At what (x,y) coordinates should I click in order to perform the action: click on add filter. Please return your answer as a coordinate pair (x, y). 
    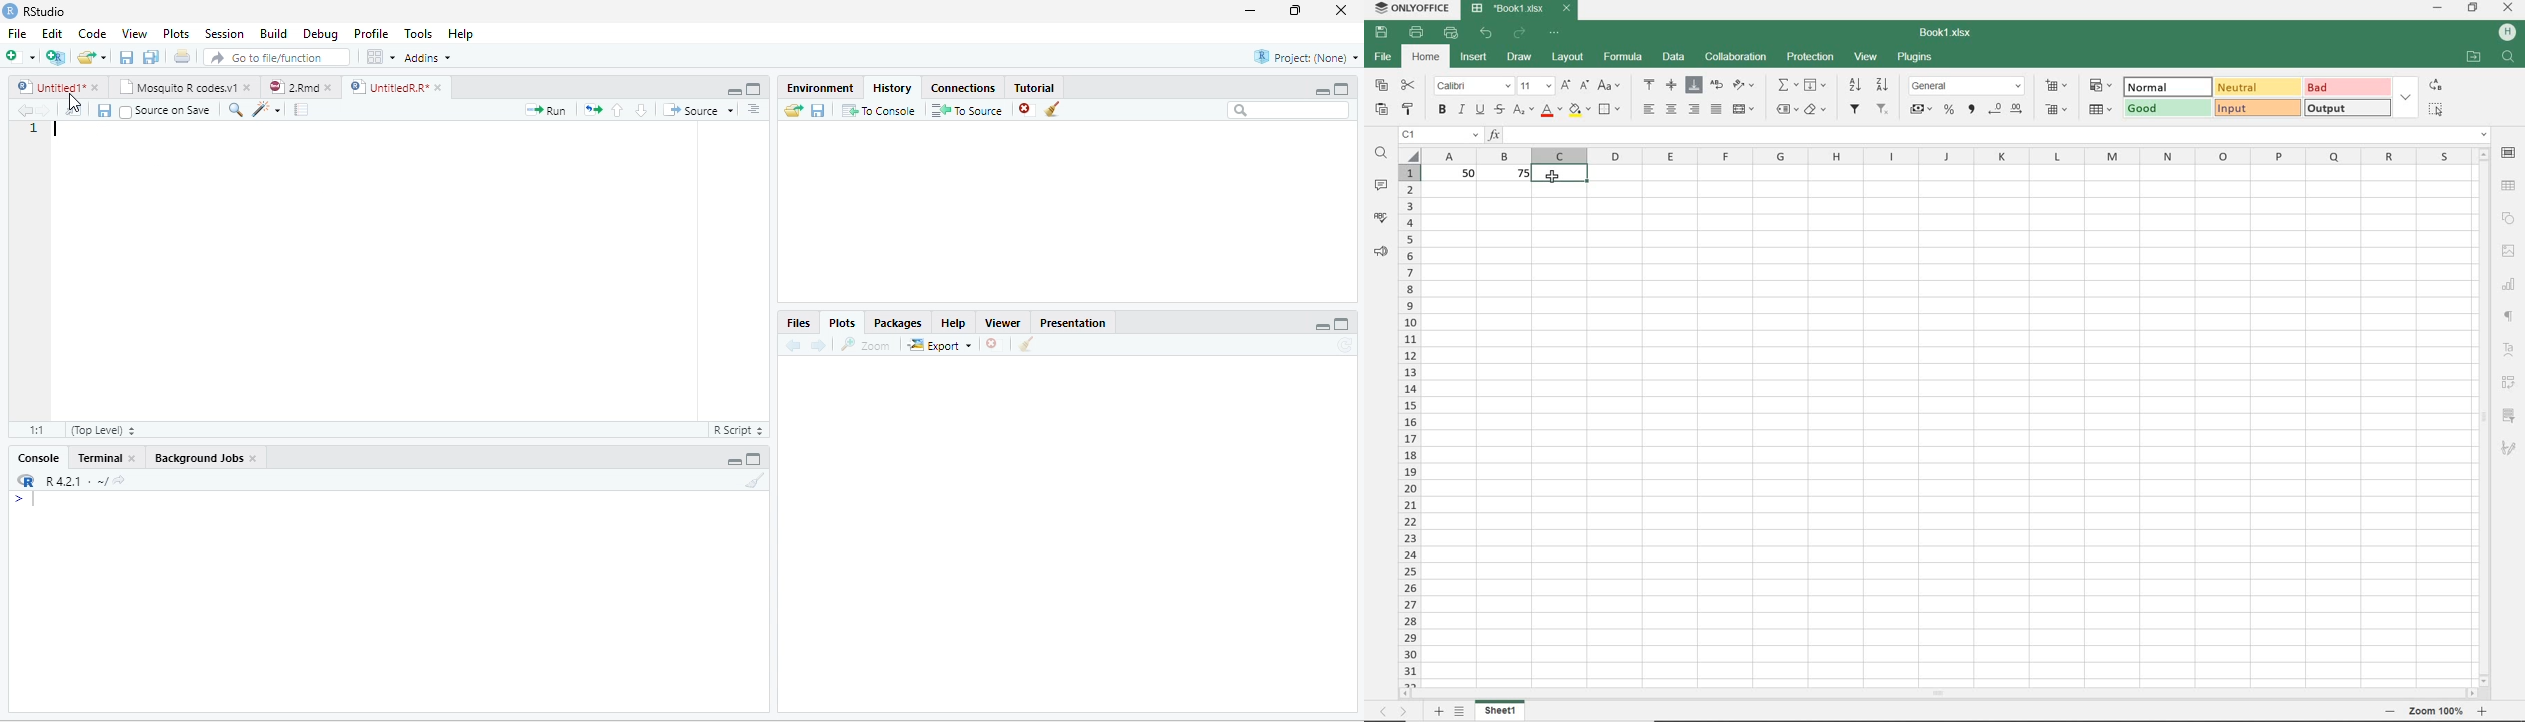
    Looking at the image, I should click on (1856, 111).